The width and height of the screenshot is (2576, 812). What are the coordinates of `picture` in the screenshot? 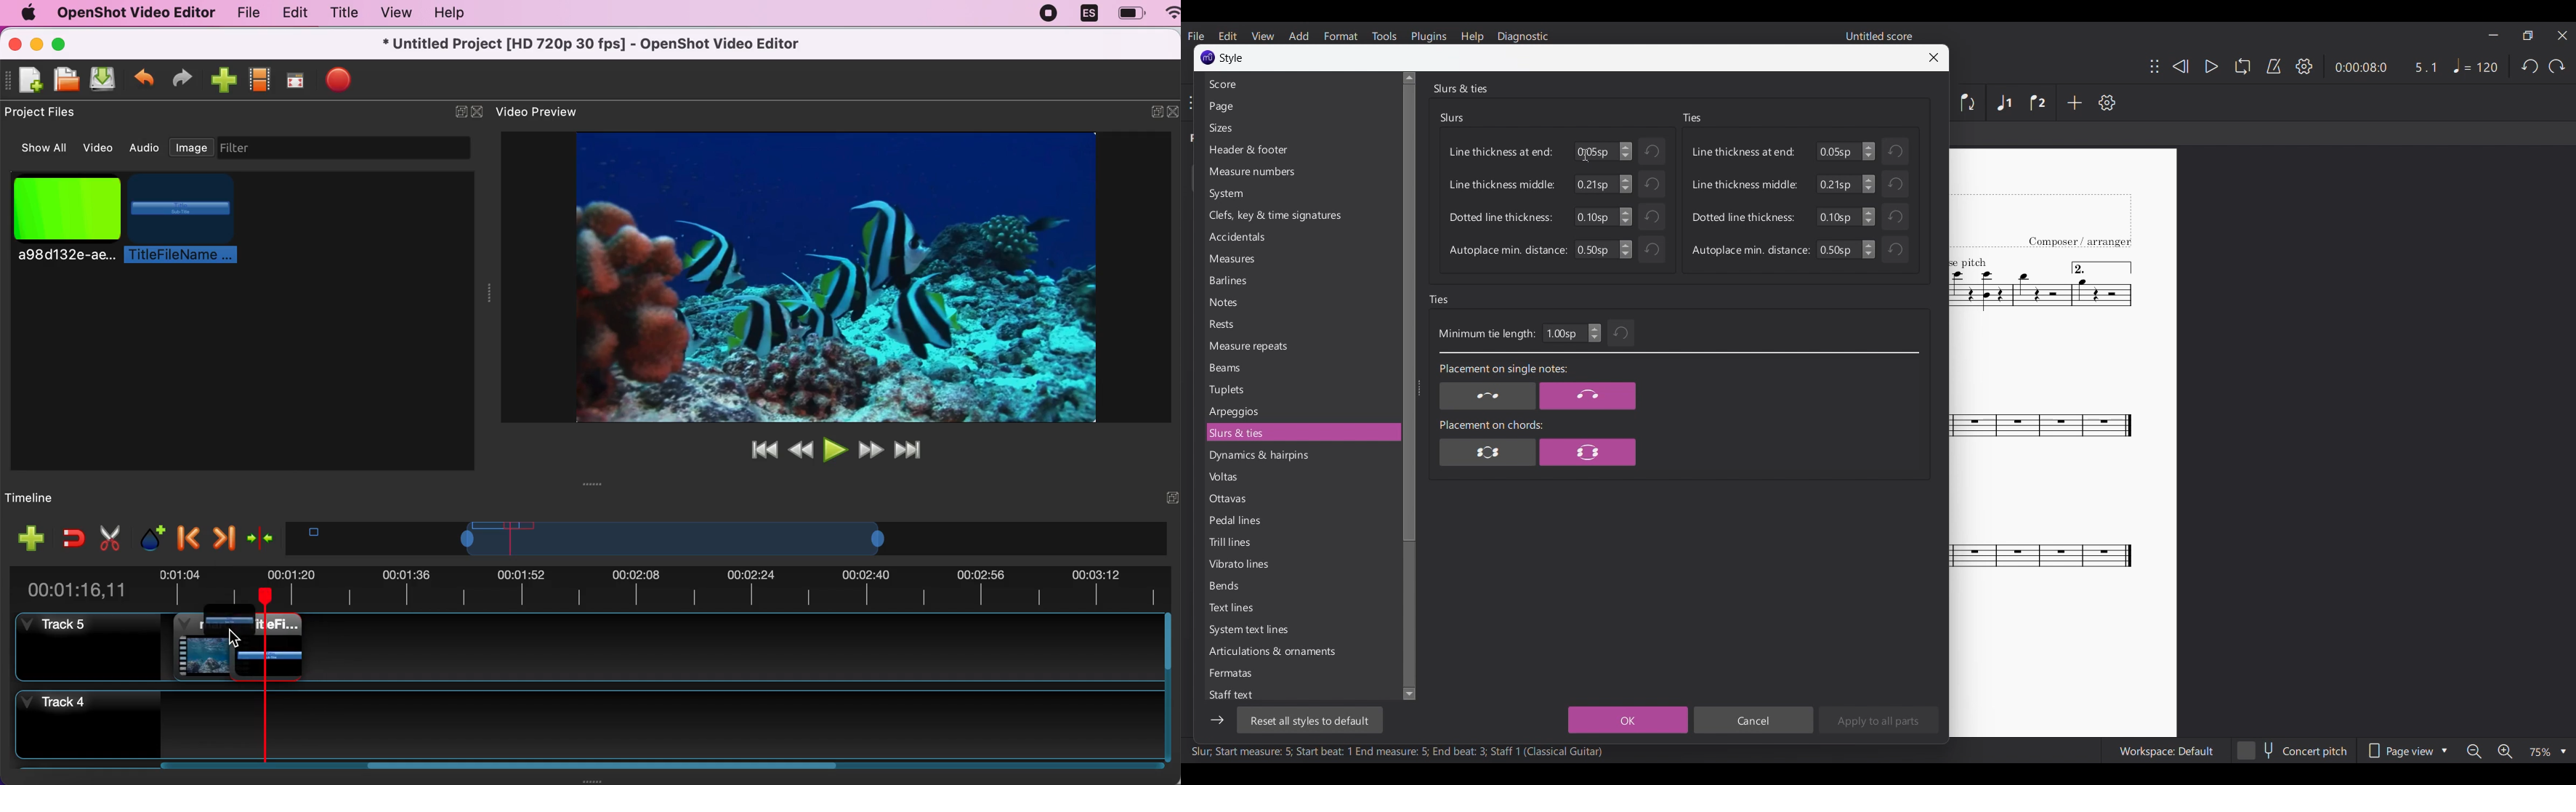 It's located at (64, 226).